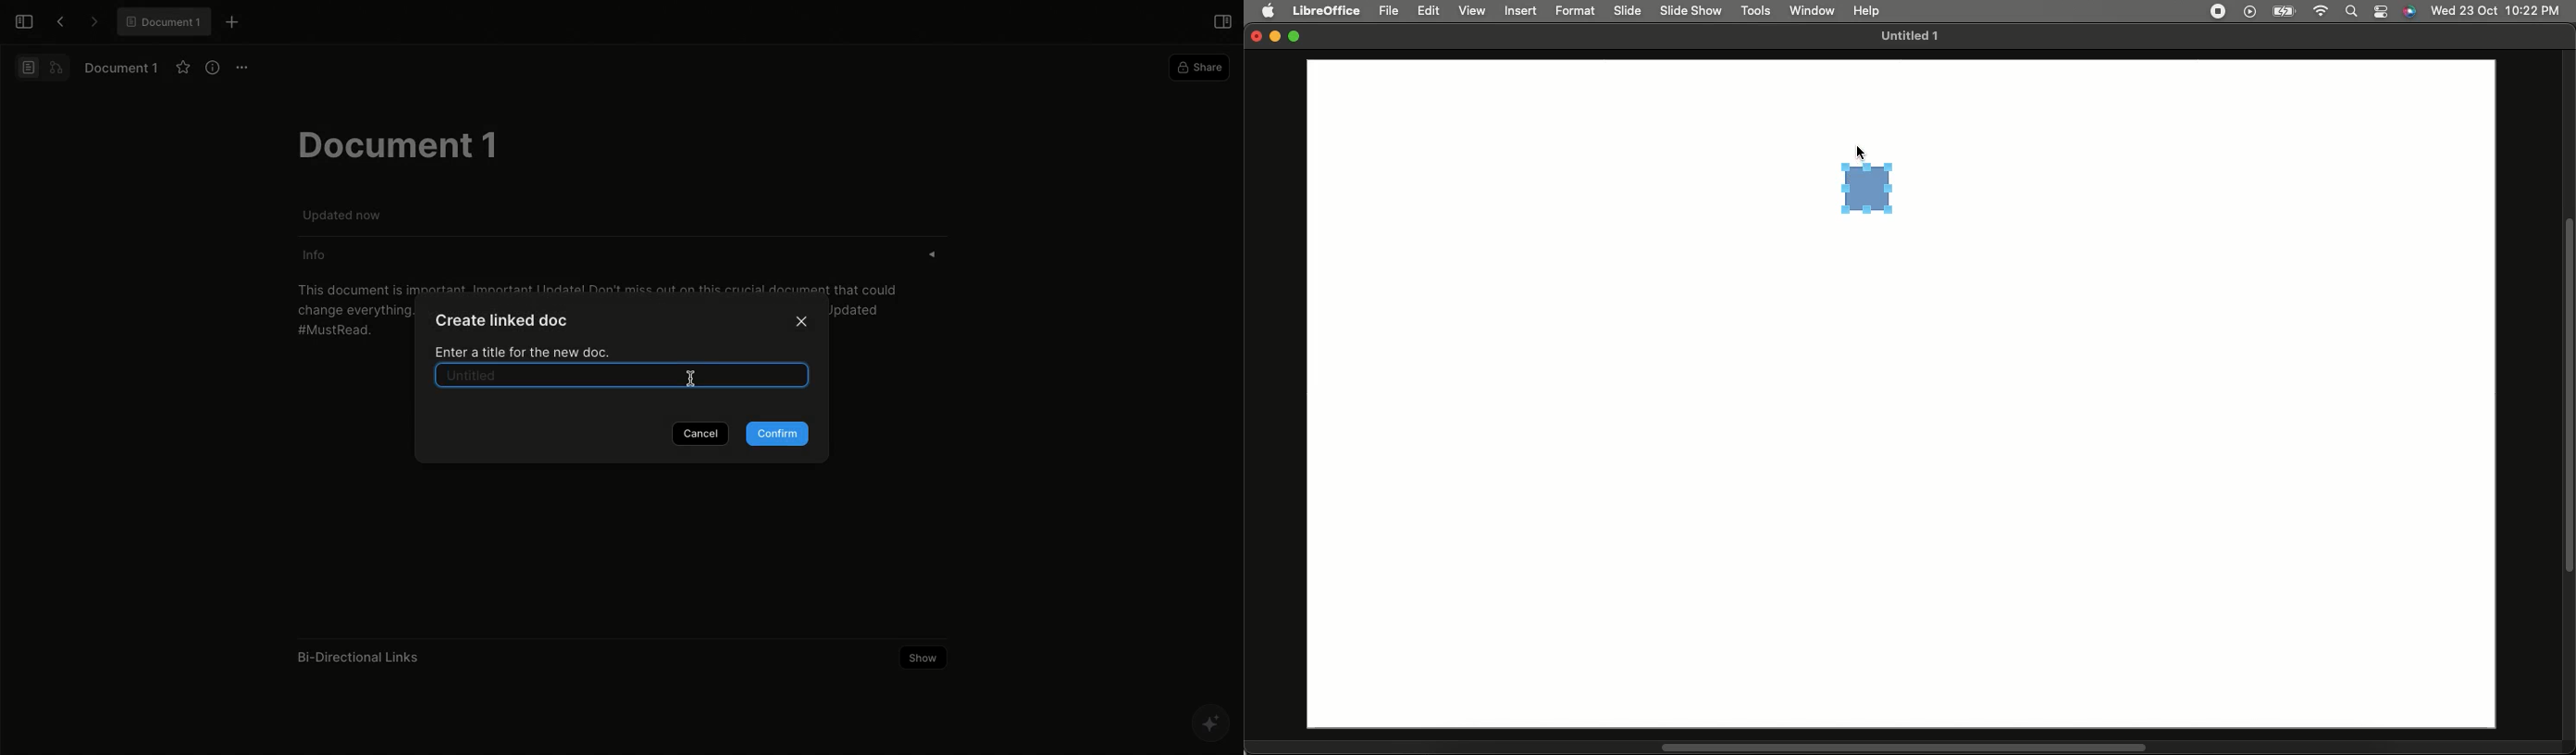  What do you see at coordinates (1276, 38) in the screenshot?
I see `Minimize` at bounding box center [1276, 38].